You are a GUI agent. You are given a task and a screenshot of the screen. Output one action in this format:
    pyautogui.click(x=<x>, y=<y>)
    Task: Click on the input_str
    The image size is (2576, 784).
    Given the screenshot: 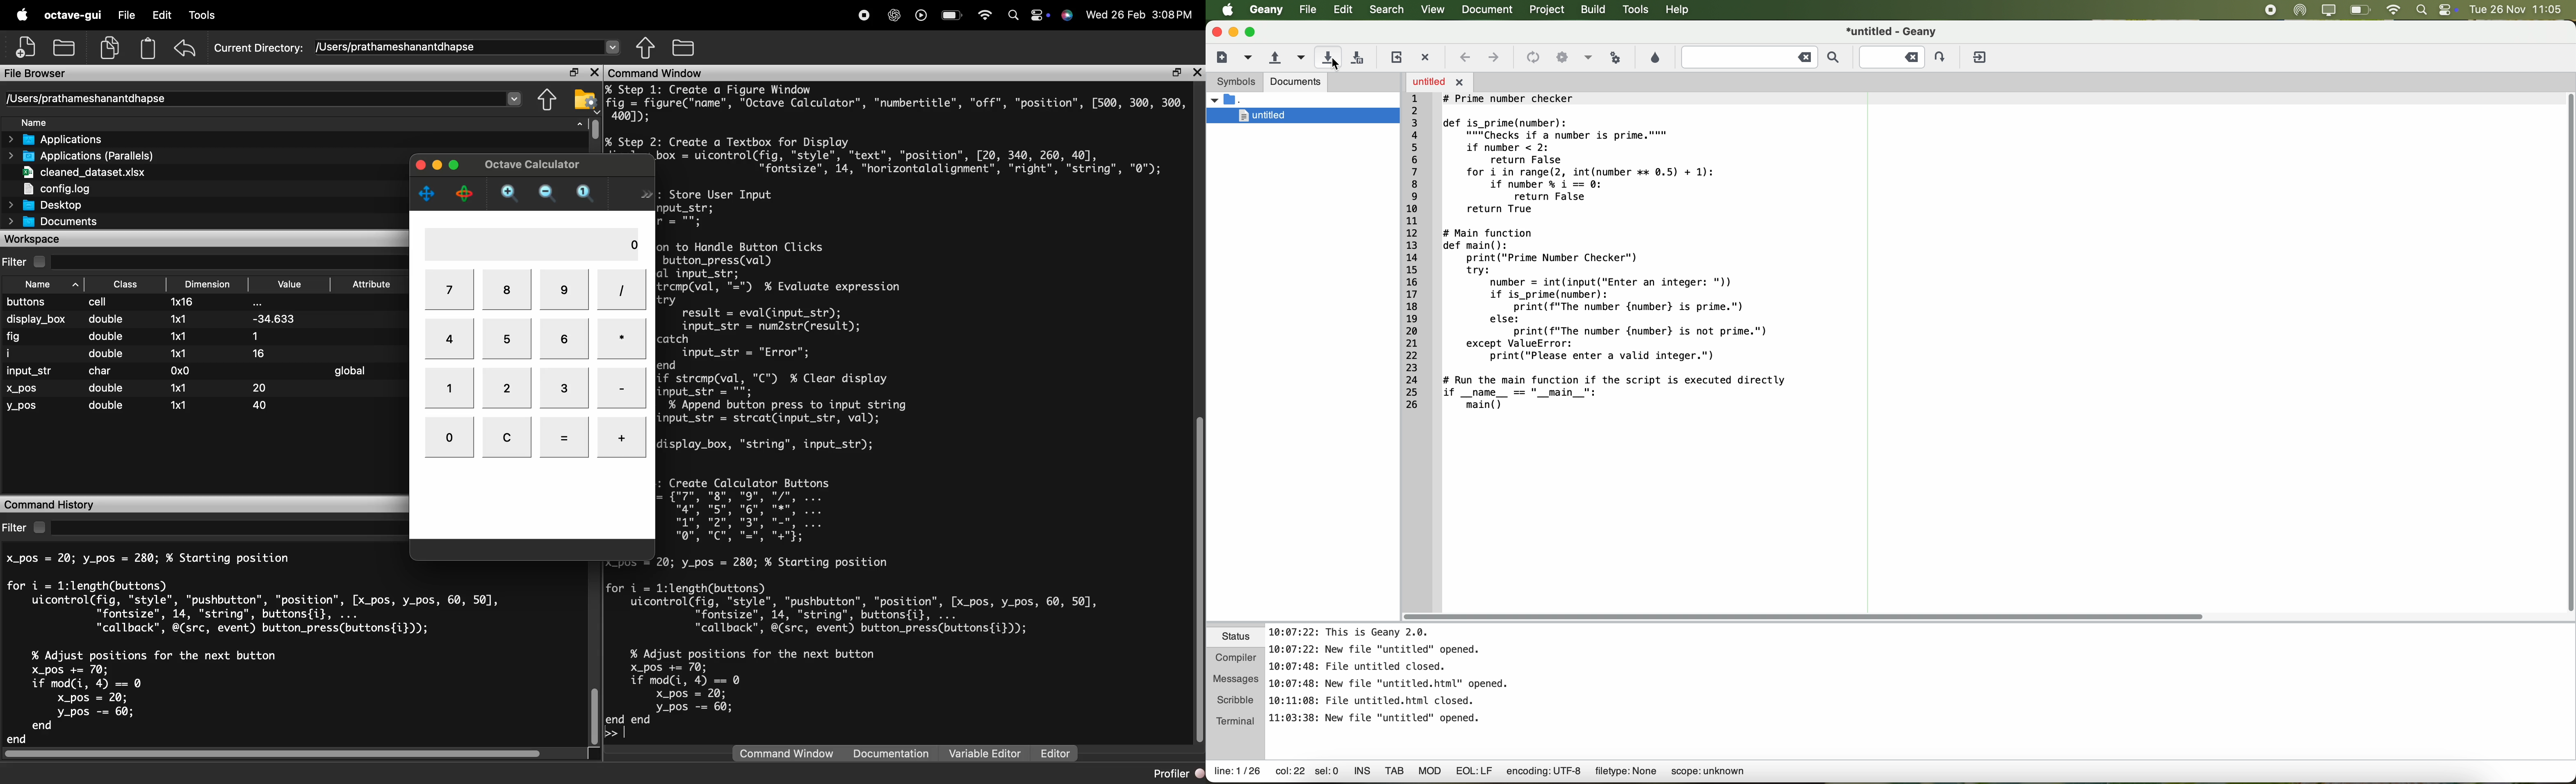 What is the action you would take?
    pyautogui.click(x=29, y=370)
    